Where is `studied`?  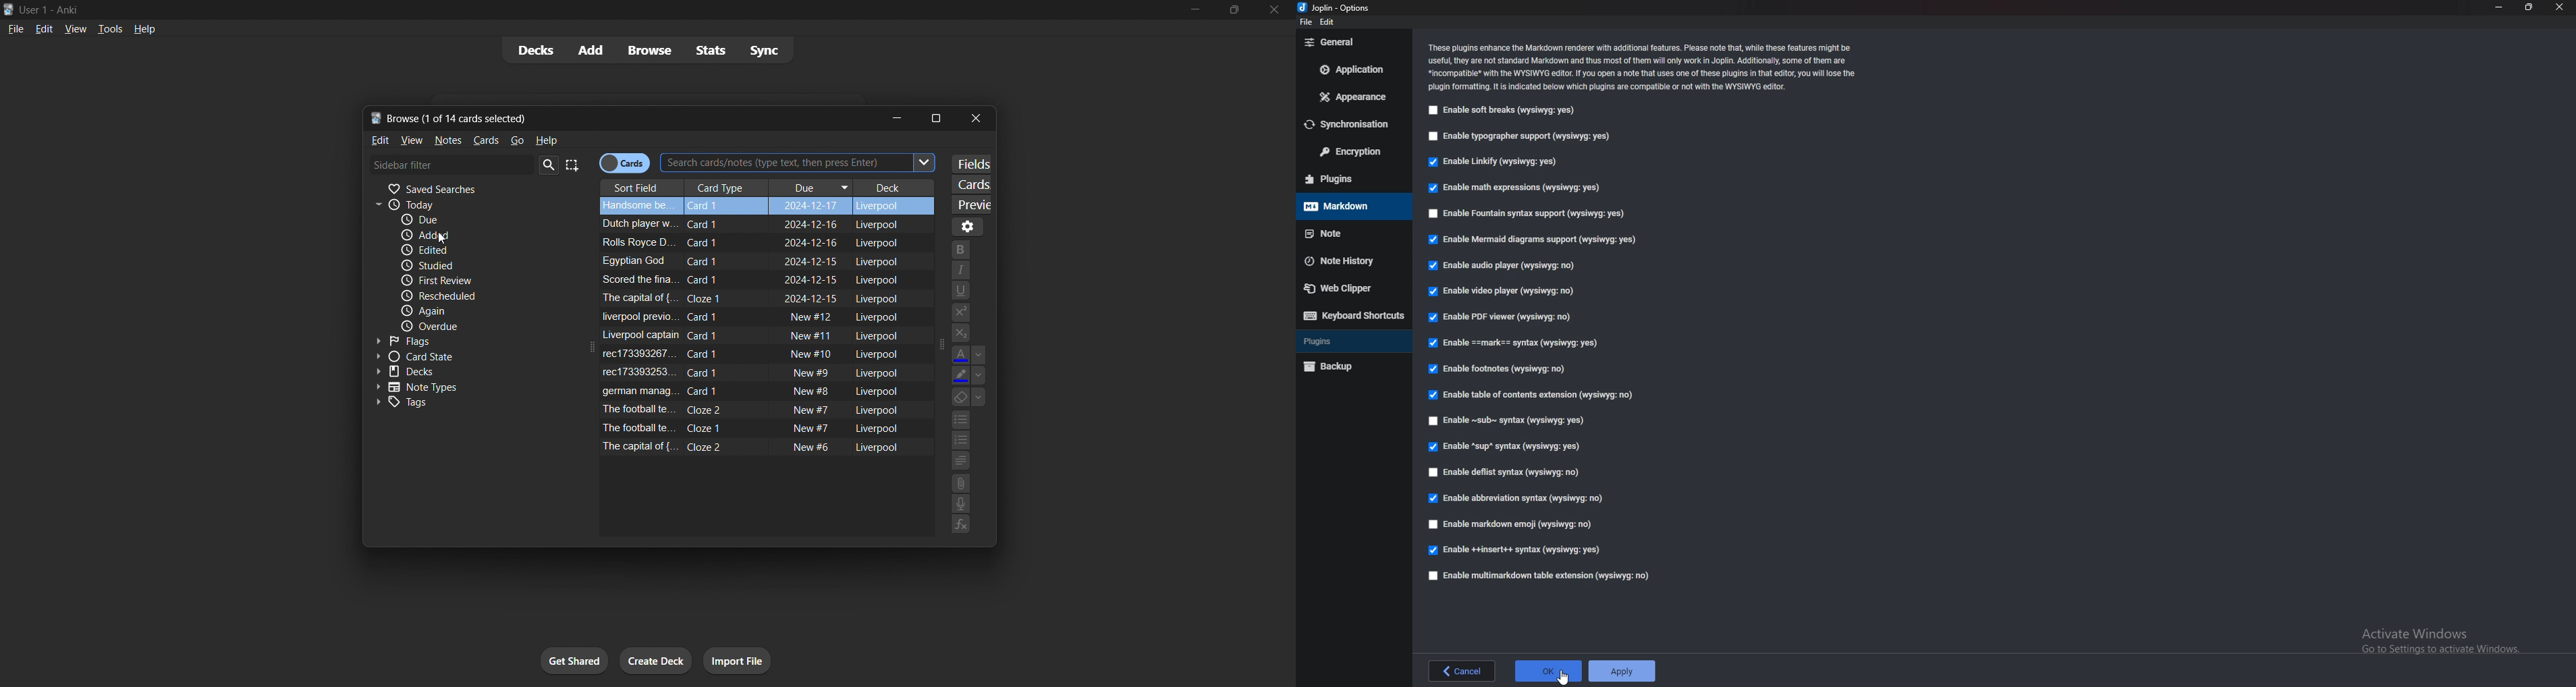
studied is located at coordinates (469, 265).